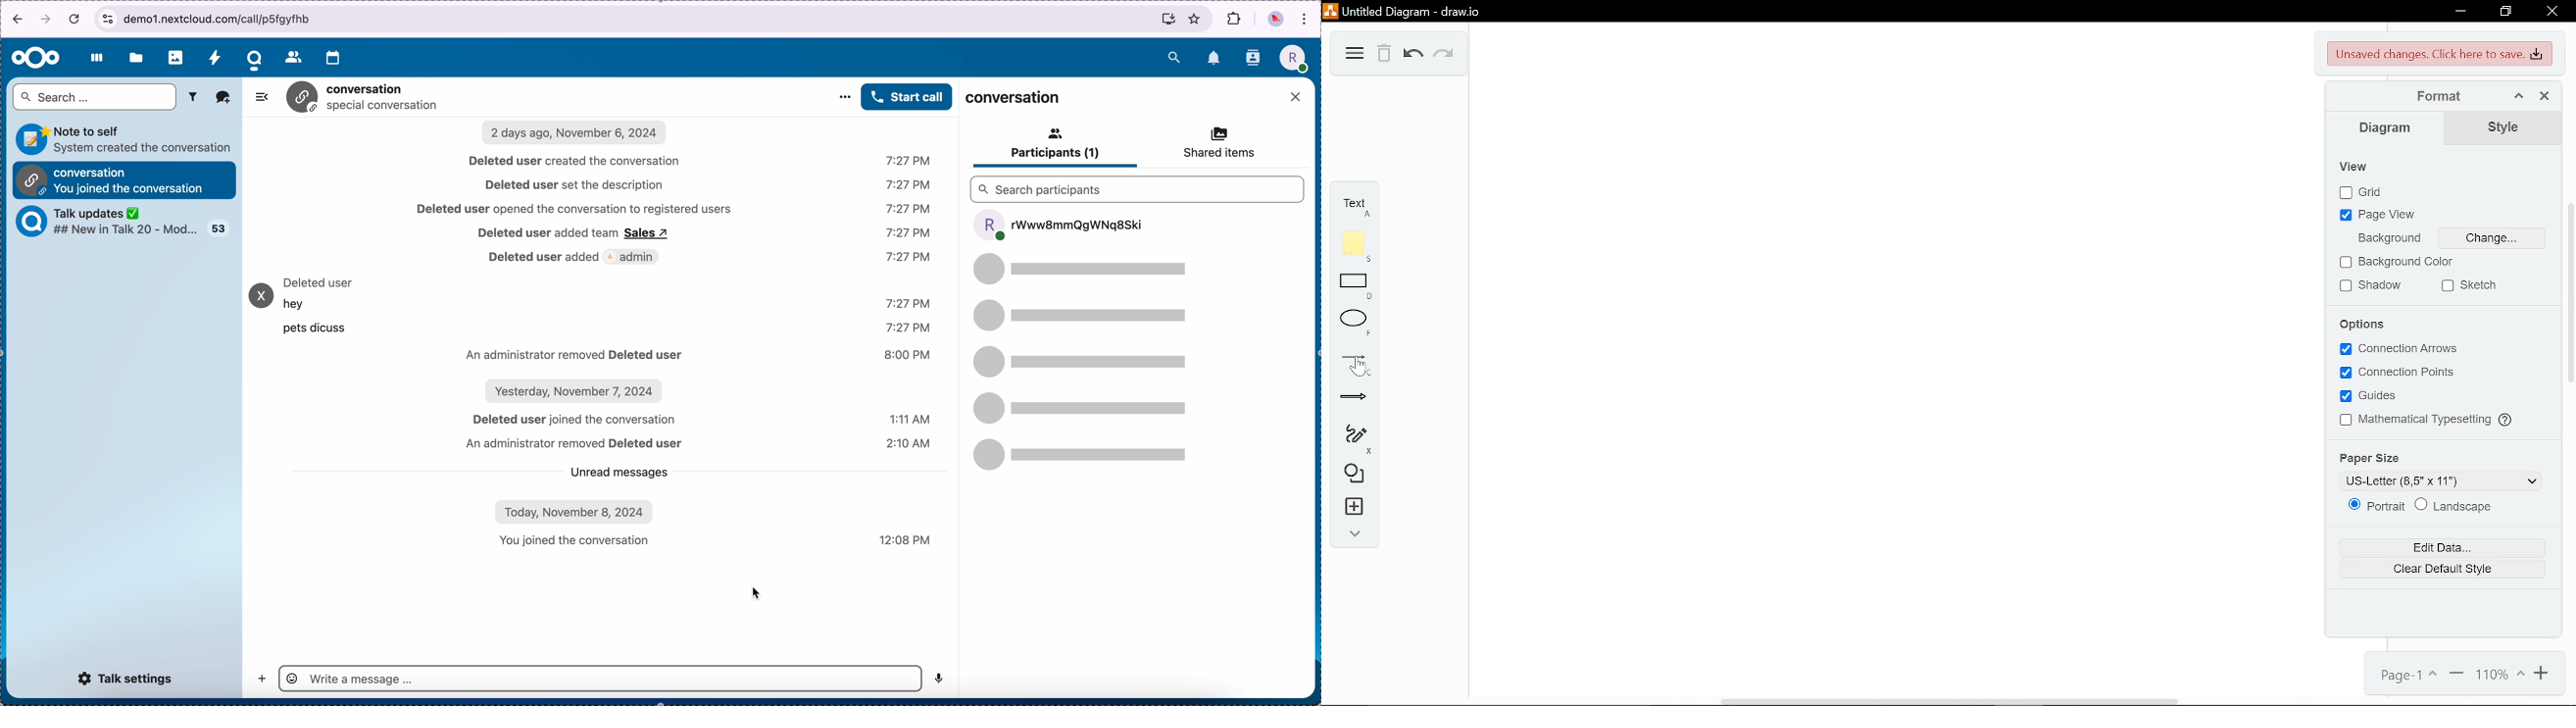 This screenshot has height=728, width=2576. Describe the element at coordinates (363, 97) in the screenshot. I see `conversation` at that location.